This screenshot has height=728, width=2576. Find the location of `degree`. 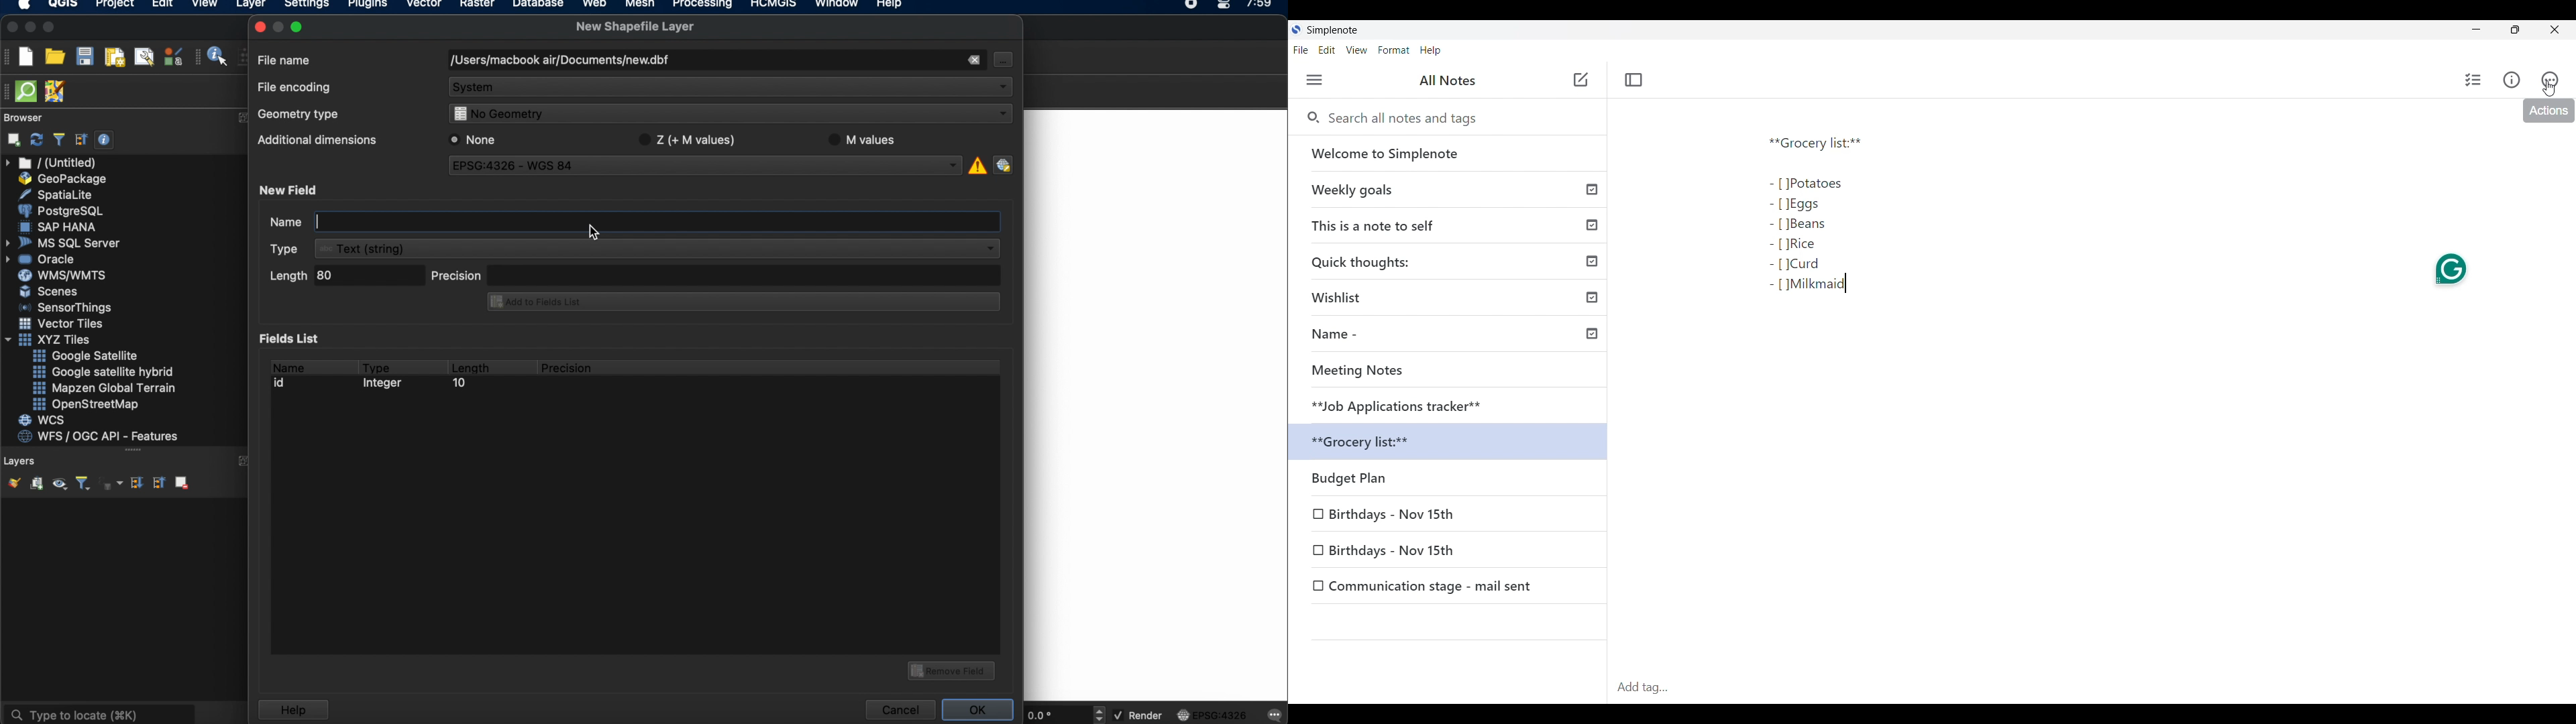

degree is located at coordinates (1055, 715).